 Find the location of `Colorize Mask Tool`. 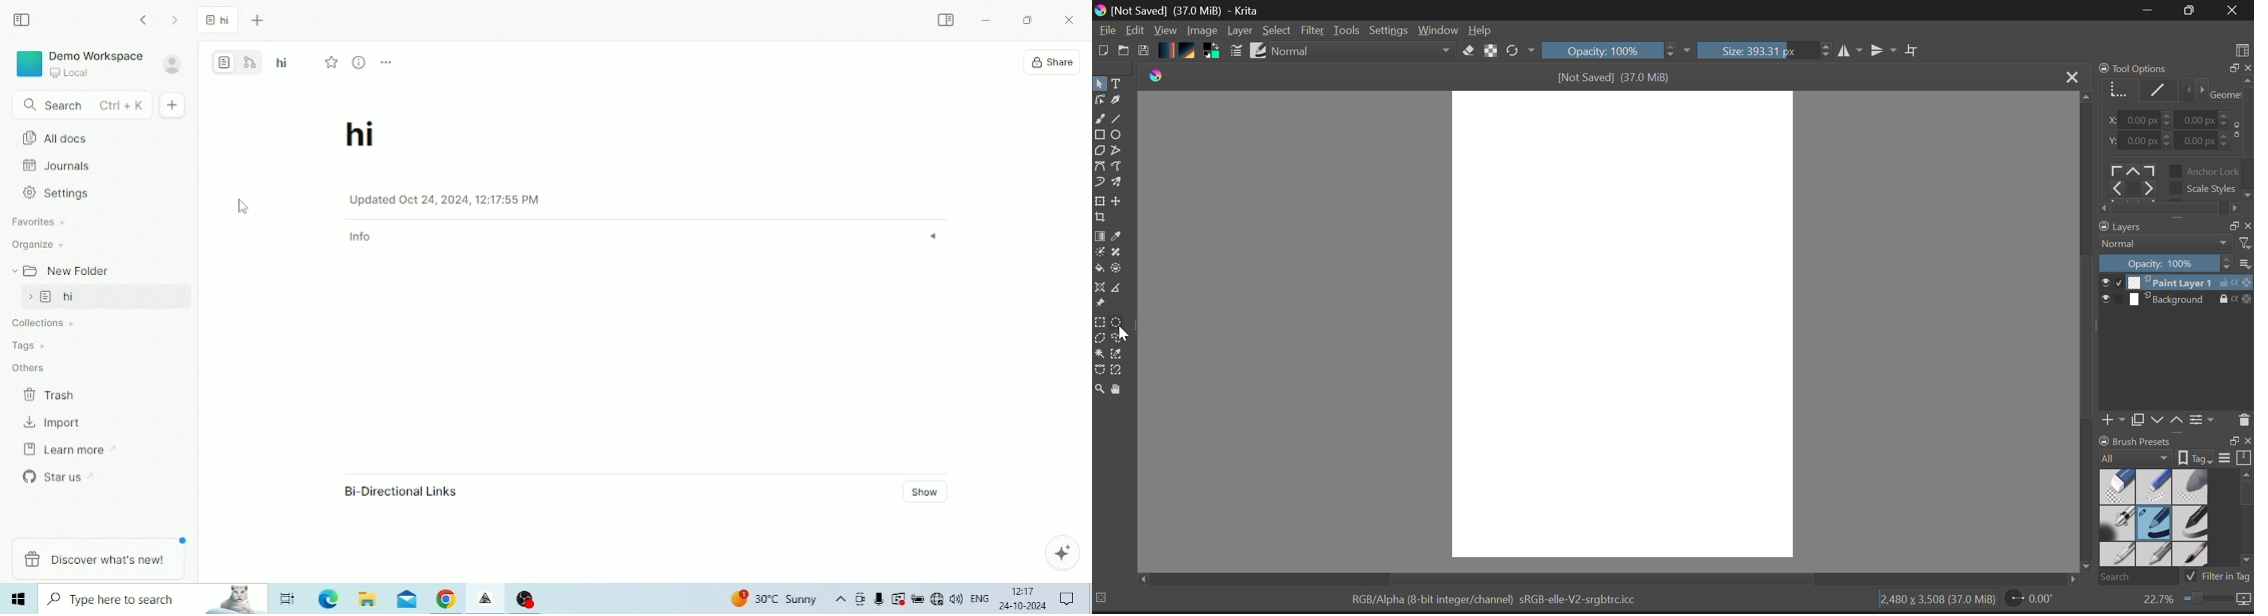

Colorize Mask Tool is located at coordinates (1099, 253).